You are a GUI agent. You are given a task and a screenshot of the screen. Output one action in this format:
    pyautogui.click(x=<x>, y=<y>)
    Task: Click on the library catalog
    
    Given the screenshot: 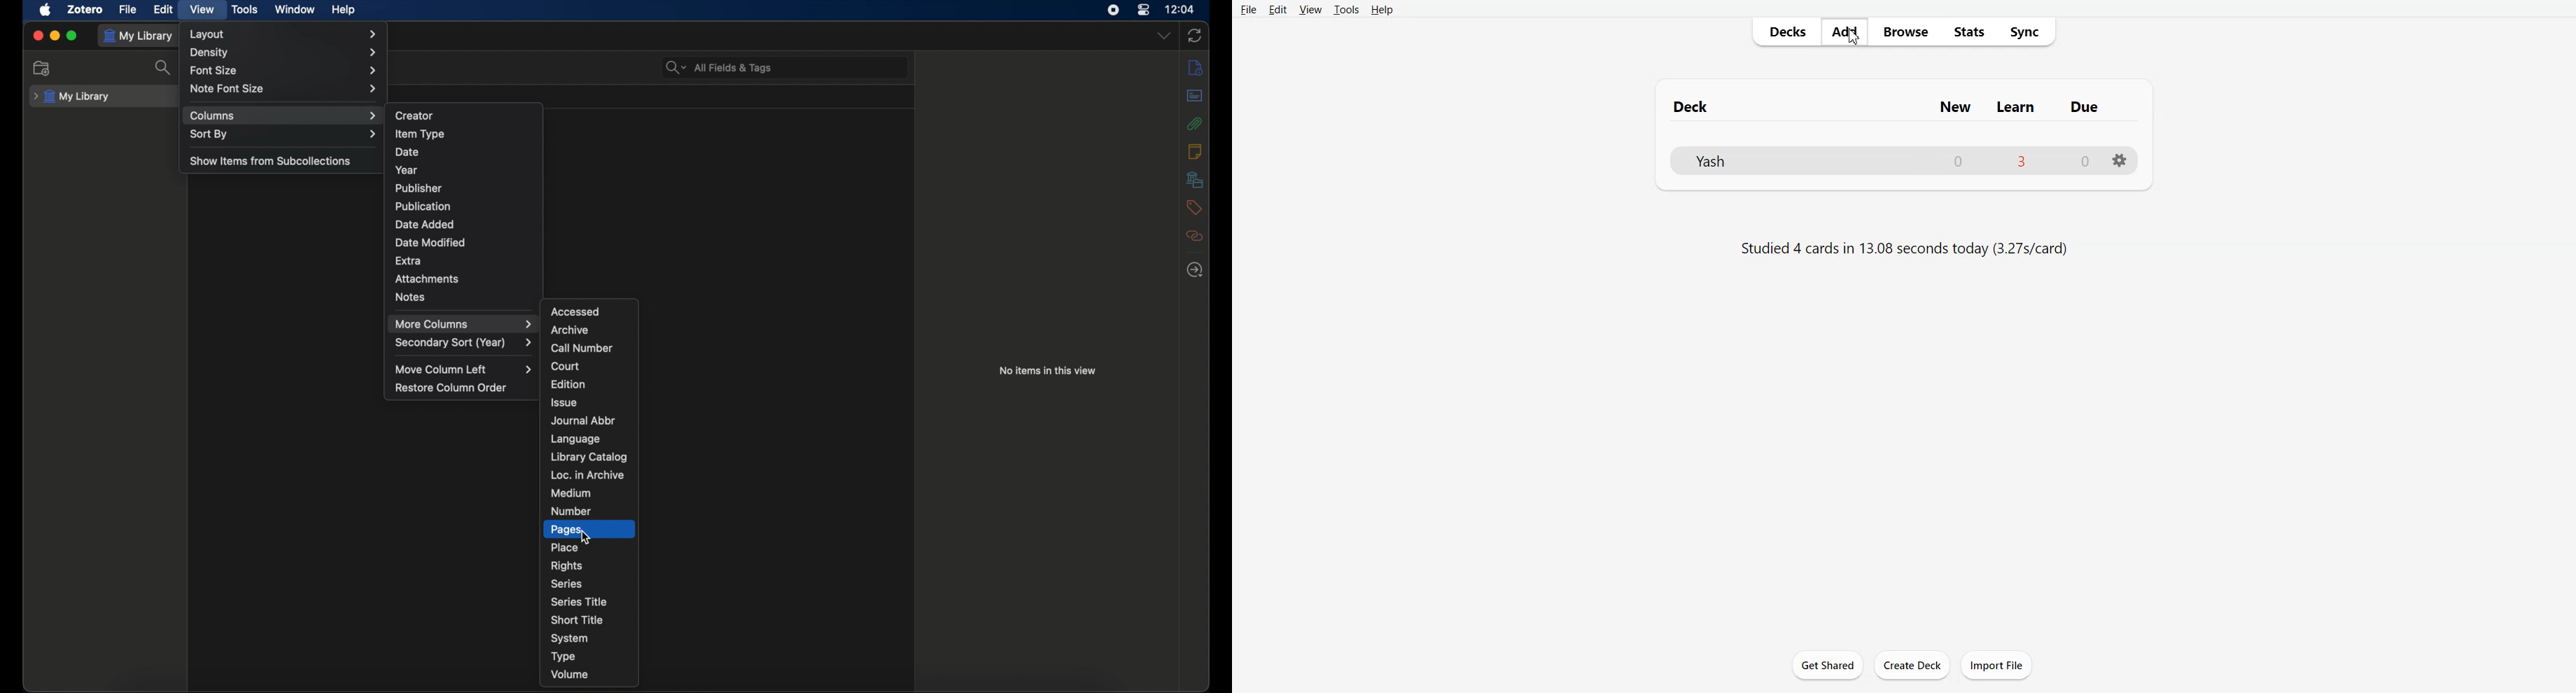 What is the action you would take?
    pyautogui.click(x=588, y=456)
    